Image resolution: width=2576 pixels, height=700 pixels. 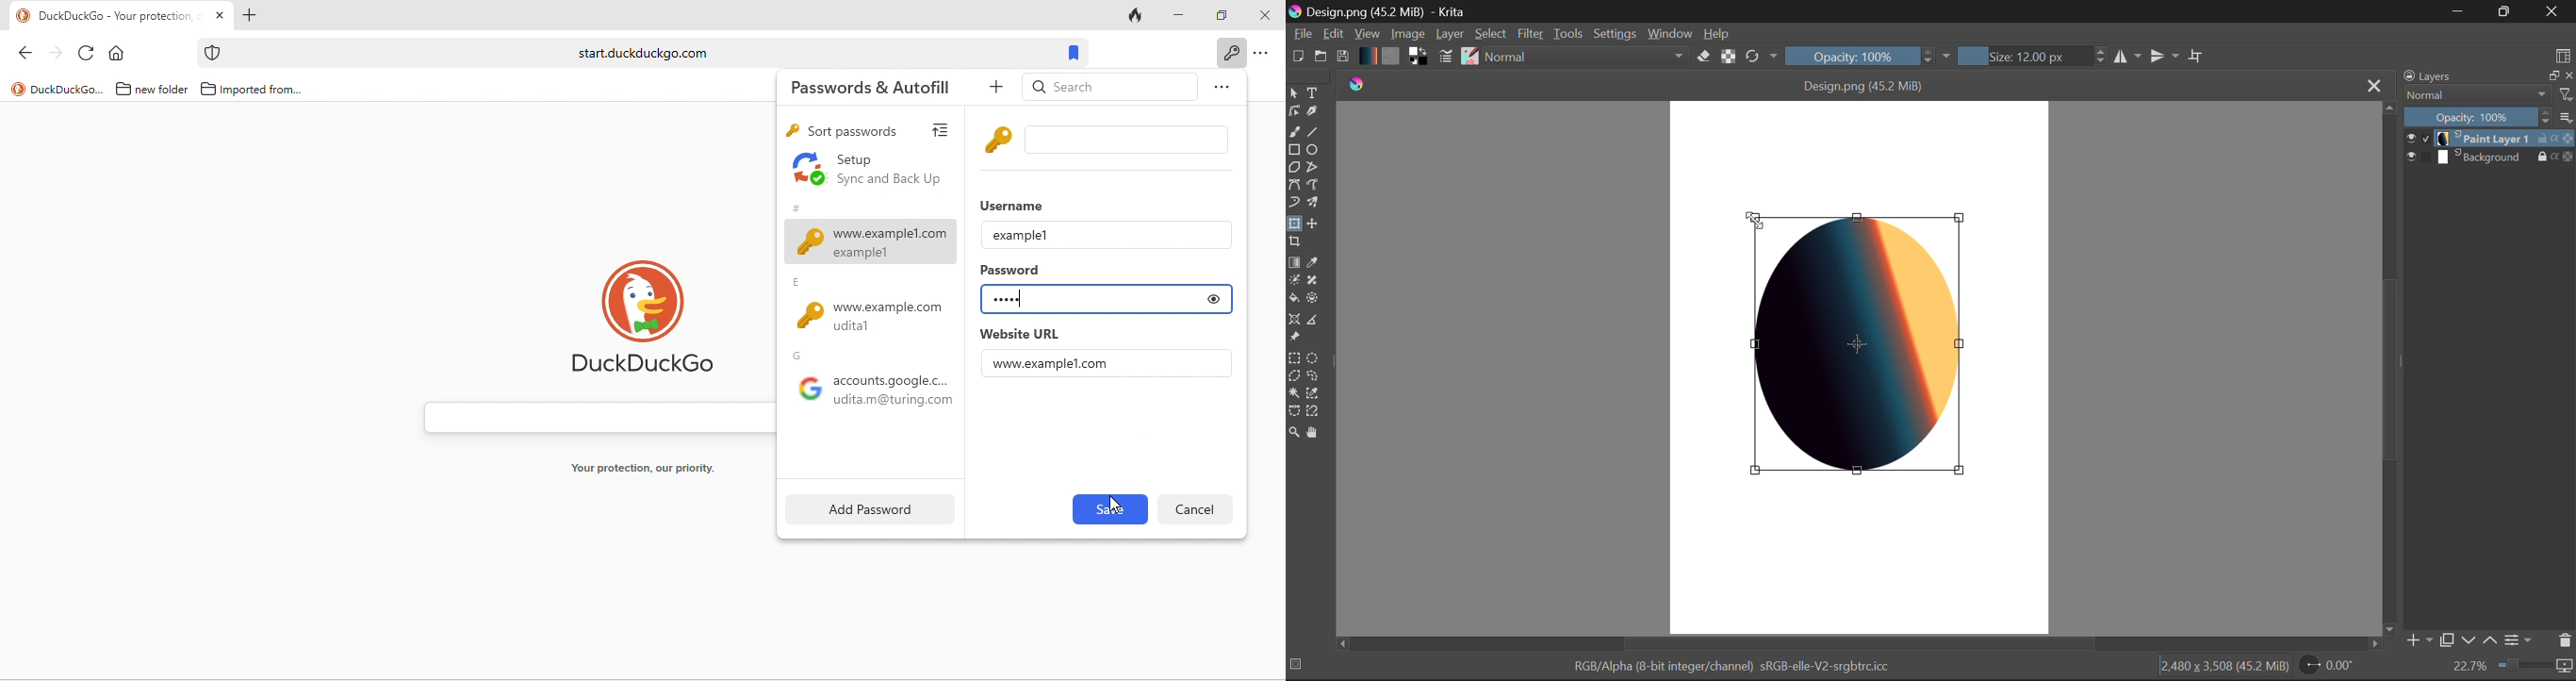 What do you see at coordinates (1294, 320) in the screenshot?
I see `Assistant Tool` at bounding box center [1294, 320].